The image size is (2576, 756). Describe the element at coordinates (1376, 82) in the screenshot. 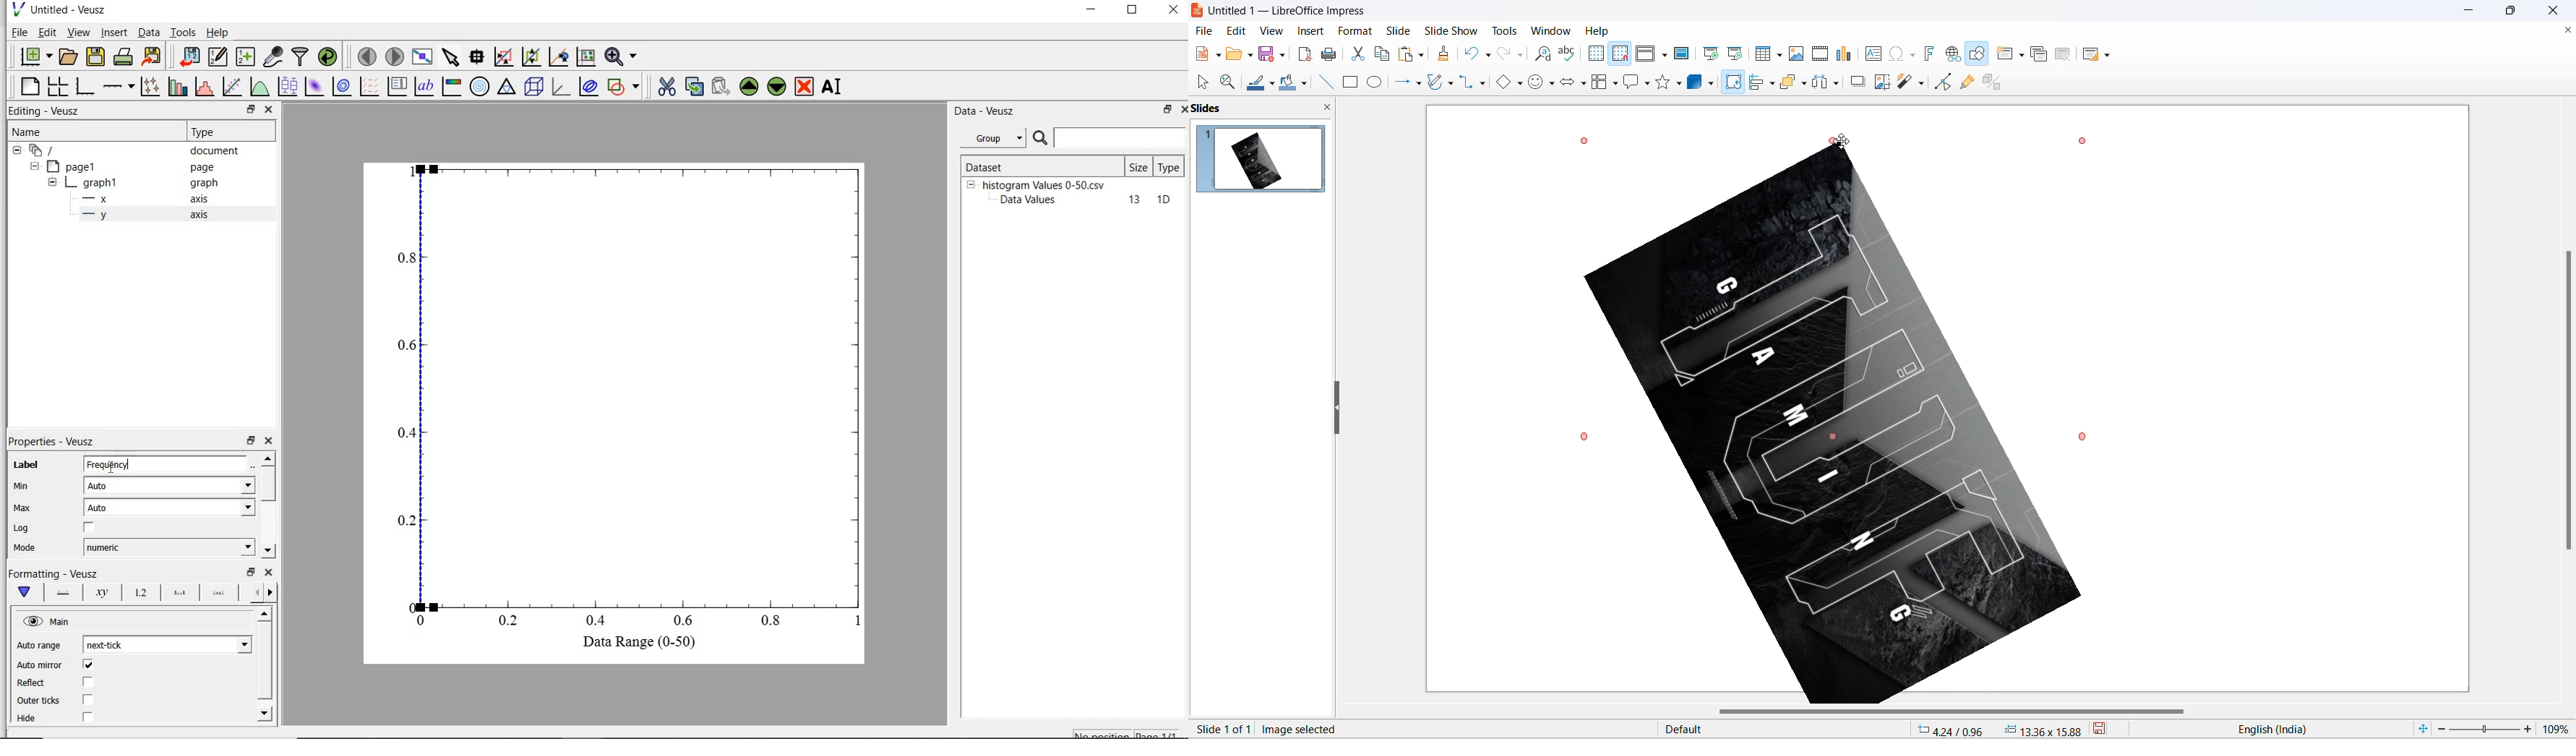

I see `ellipse` at that location.